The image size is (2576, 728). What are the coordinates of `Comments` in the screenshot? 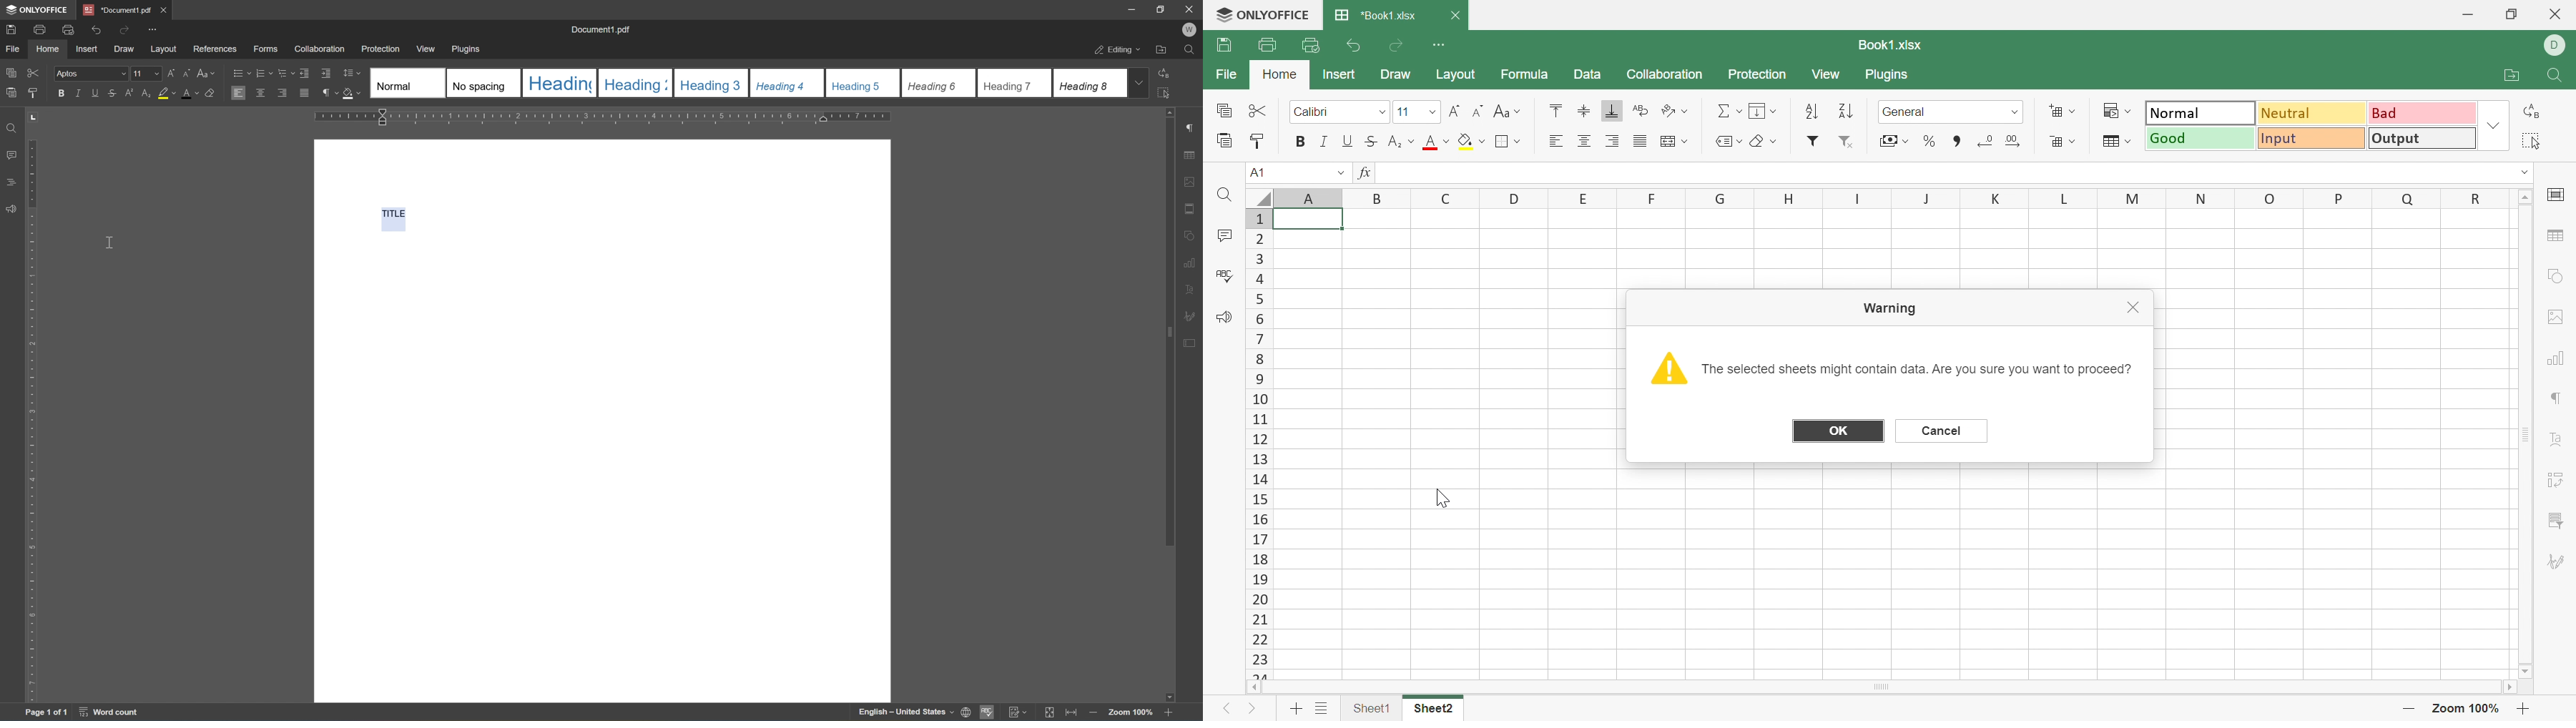 It's located at (1224, 235).